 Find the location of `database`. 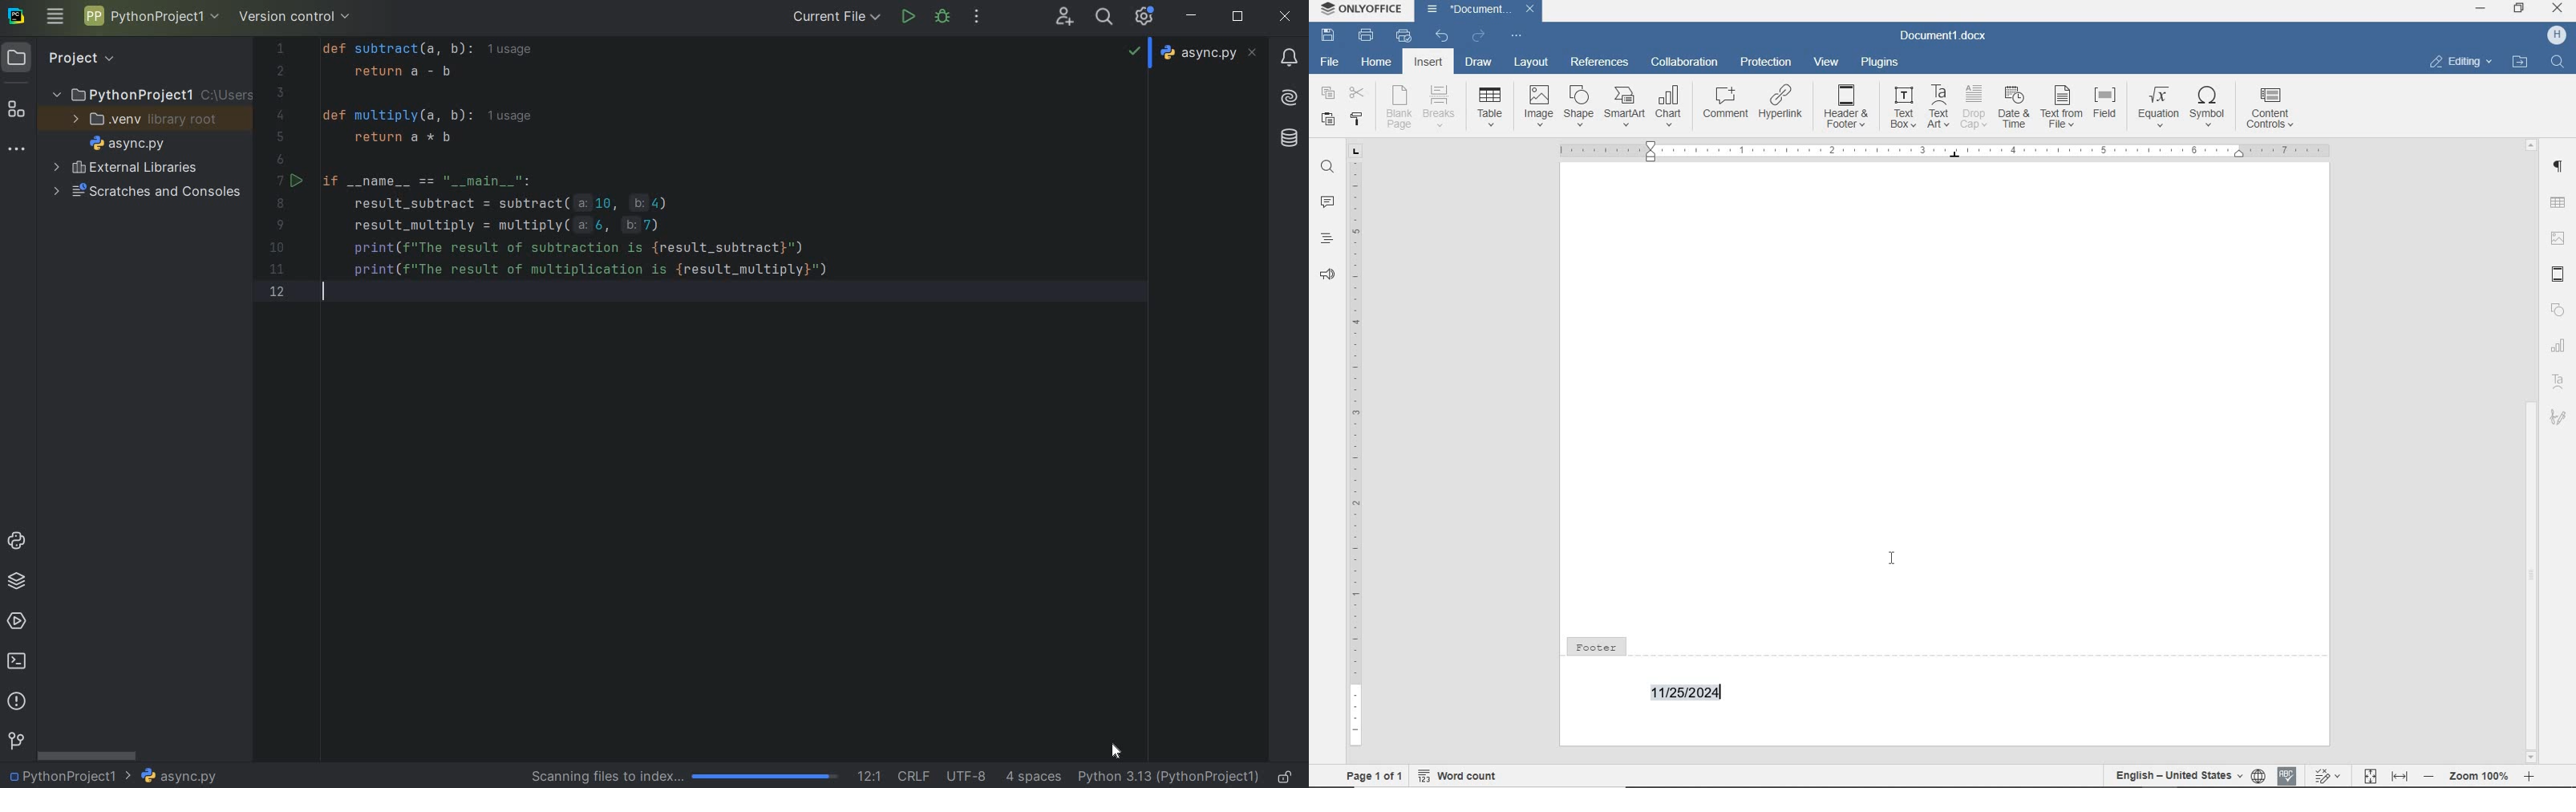

database is located at coordinates (1288, 139).